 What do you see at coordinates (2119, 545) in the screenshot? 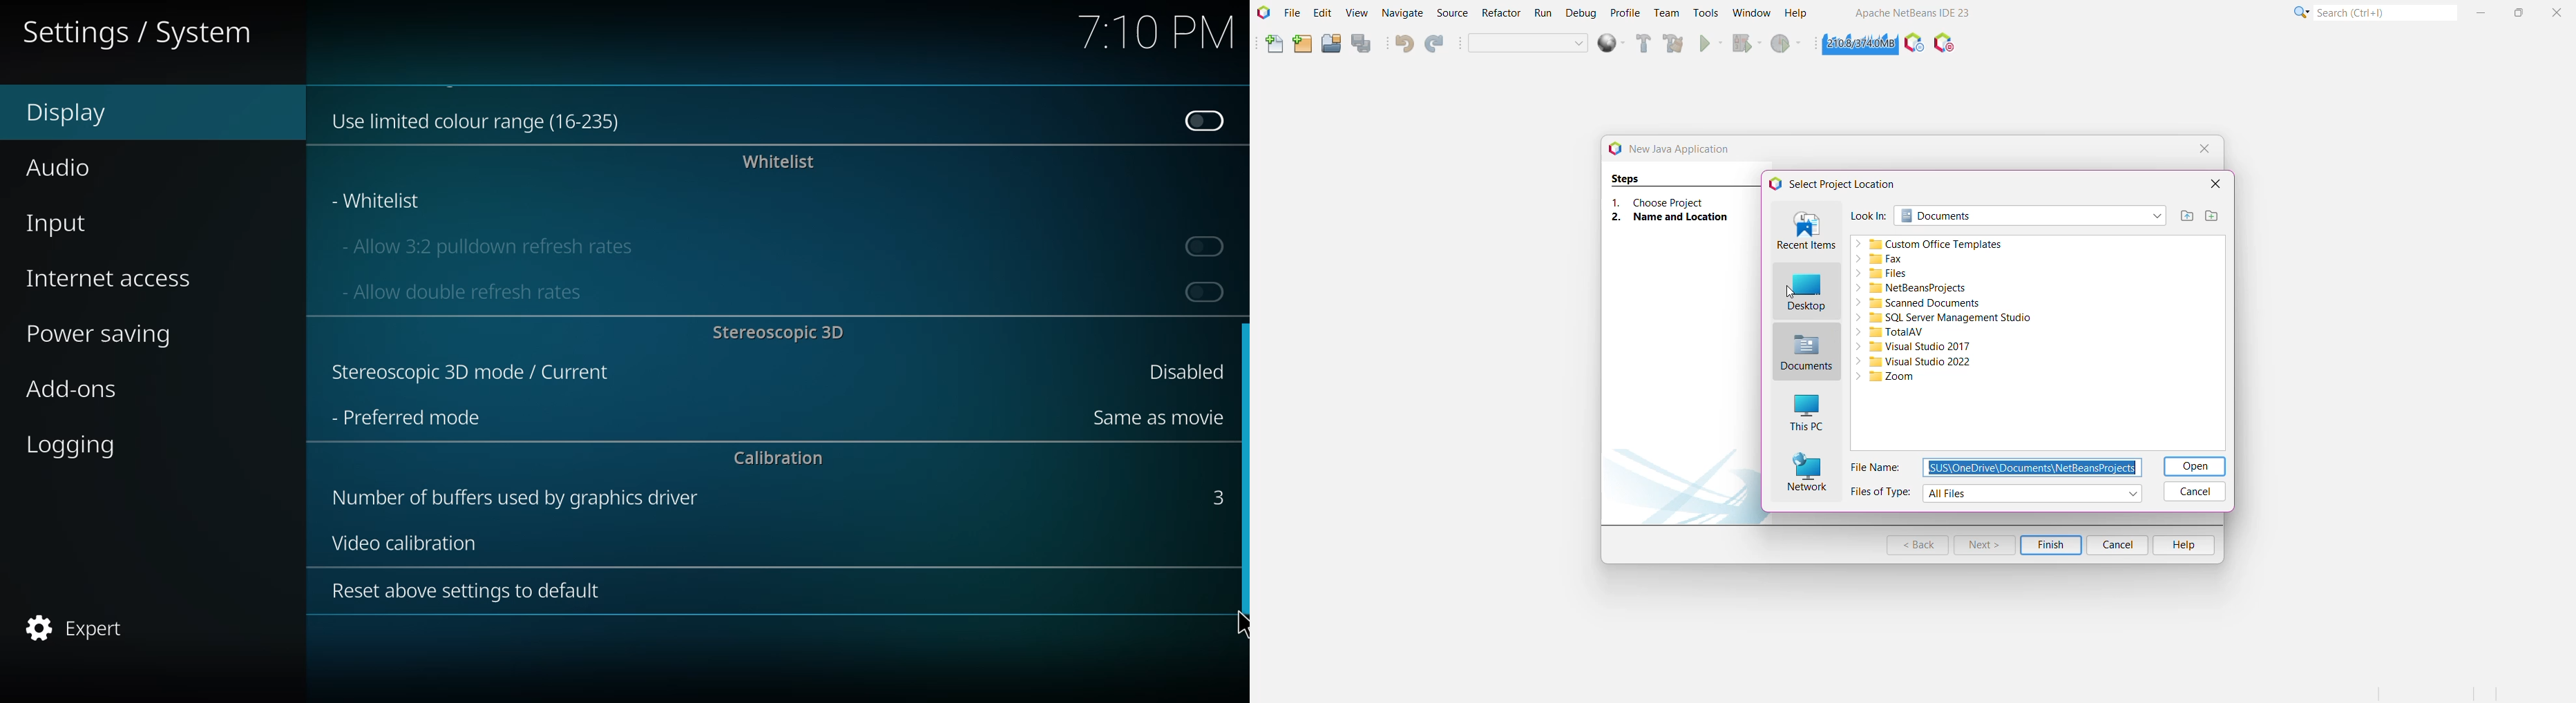
I see `Cancel` at bounding box center [2119, 545].